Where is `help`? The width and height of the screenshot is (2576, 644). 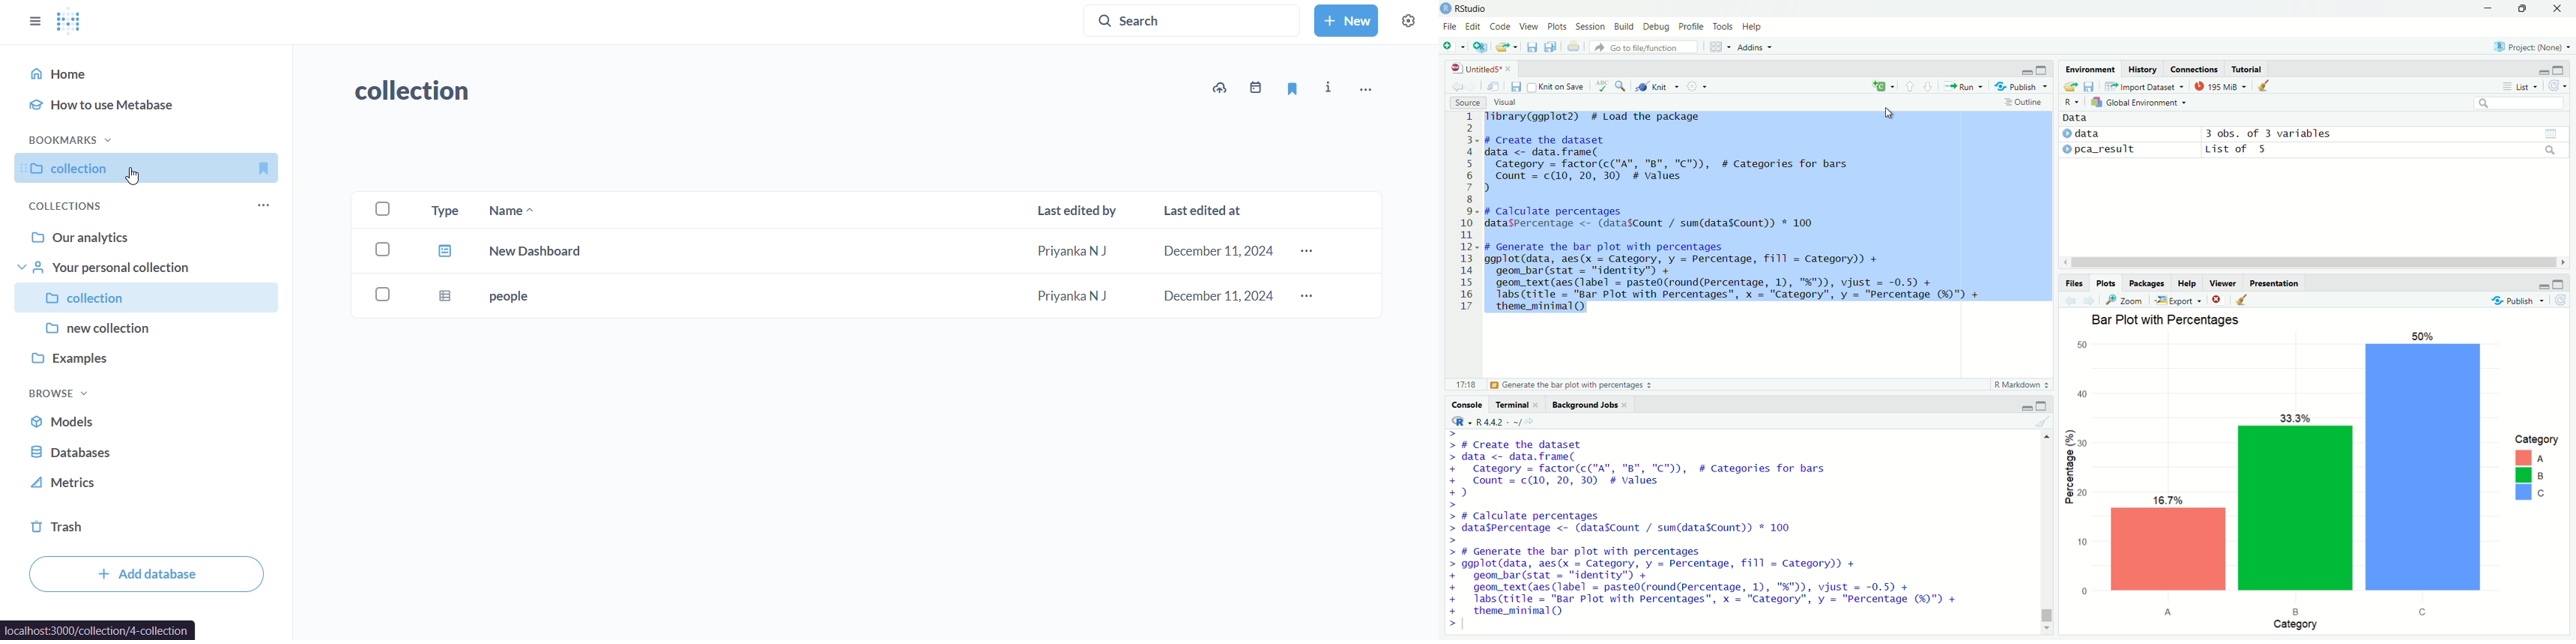
help is located at coordinates (2187, 283).